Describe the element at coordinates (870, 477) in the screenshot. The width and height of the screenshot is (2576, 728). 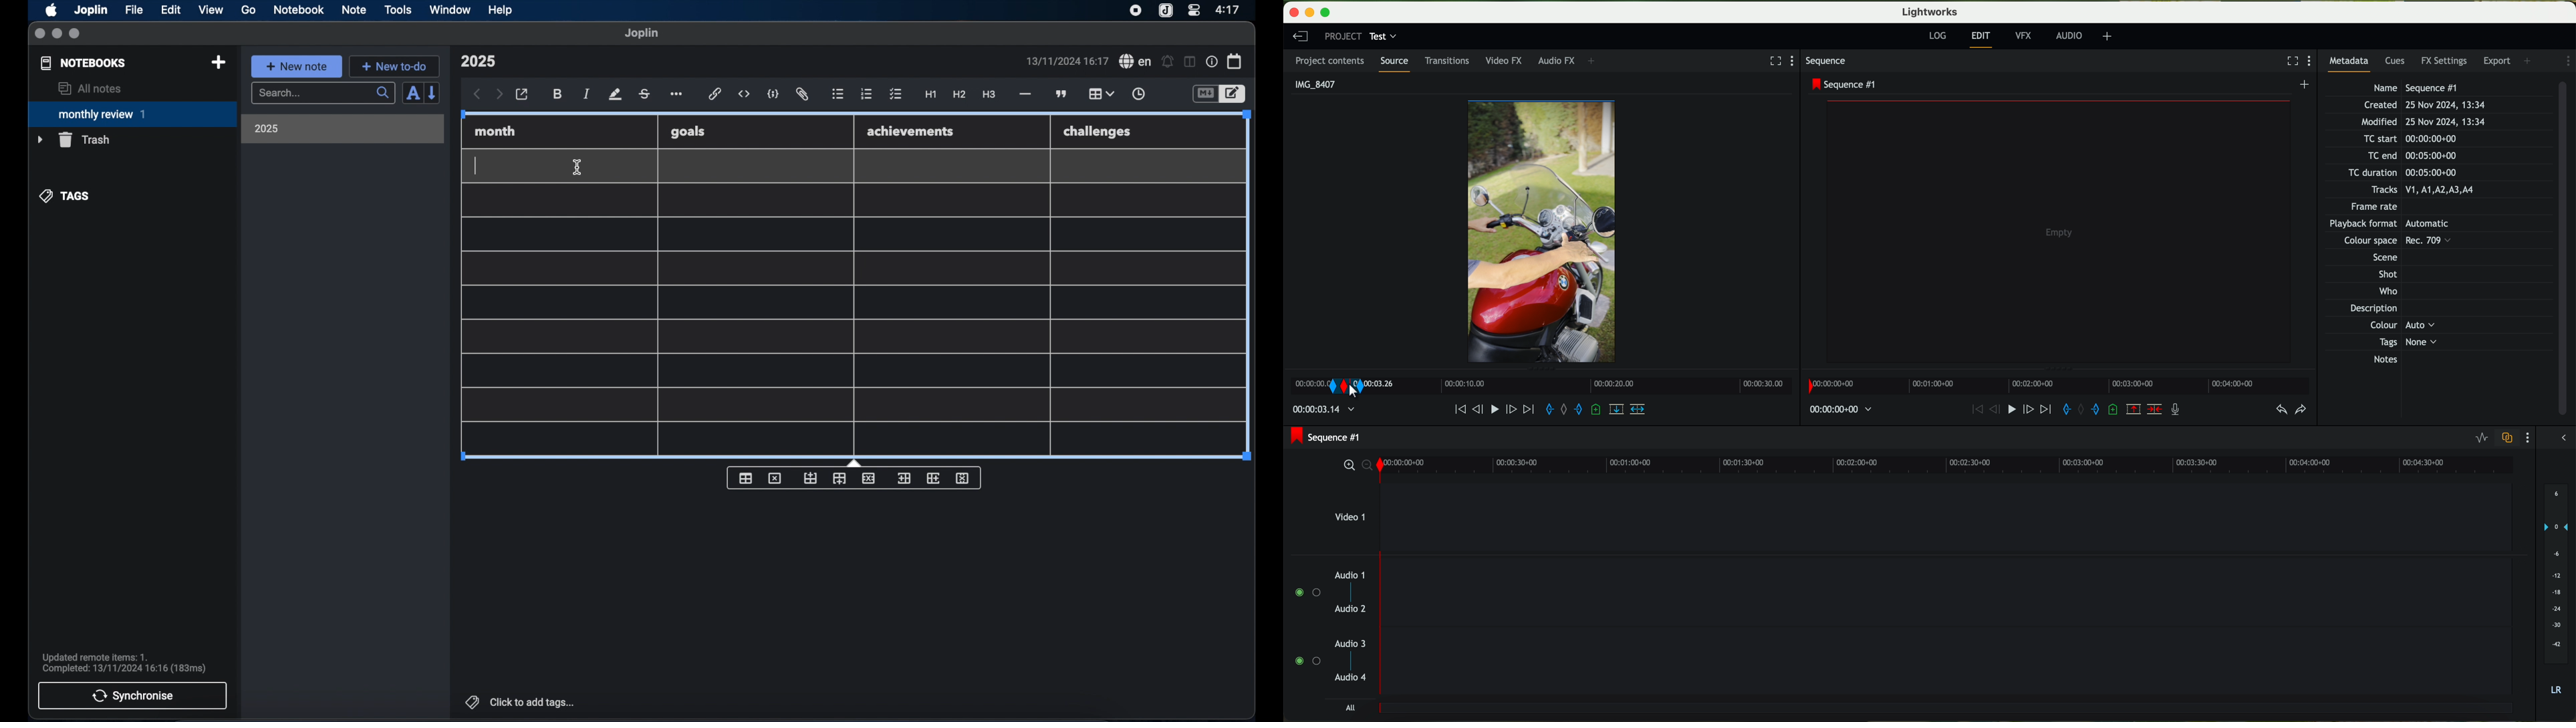
I see `delete row` at that location.